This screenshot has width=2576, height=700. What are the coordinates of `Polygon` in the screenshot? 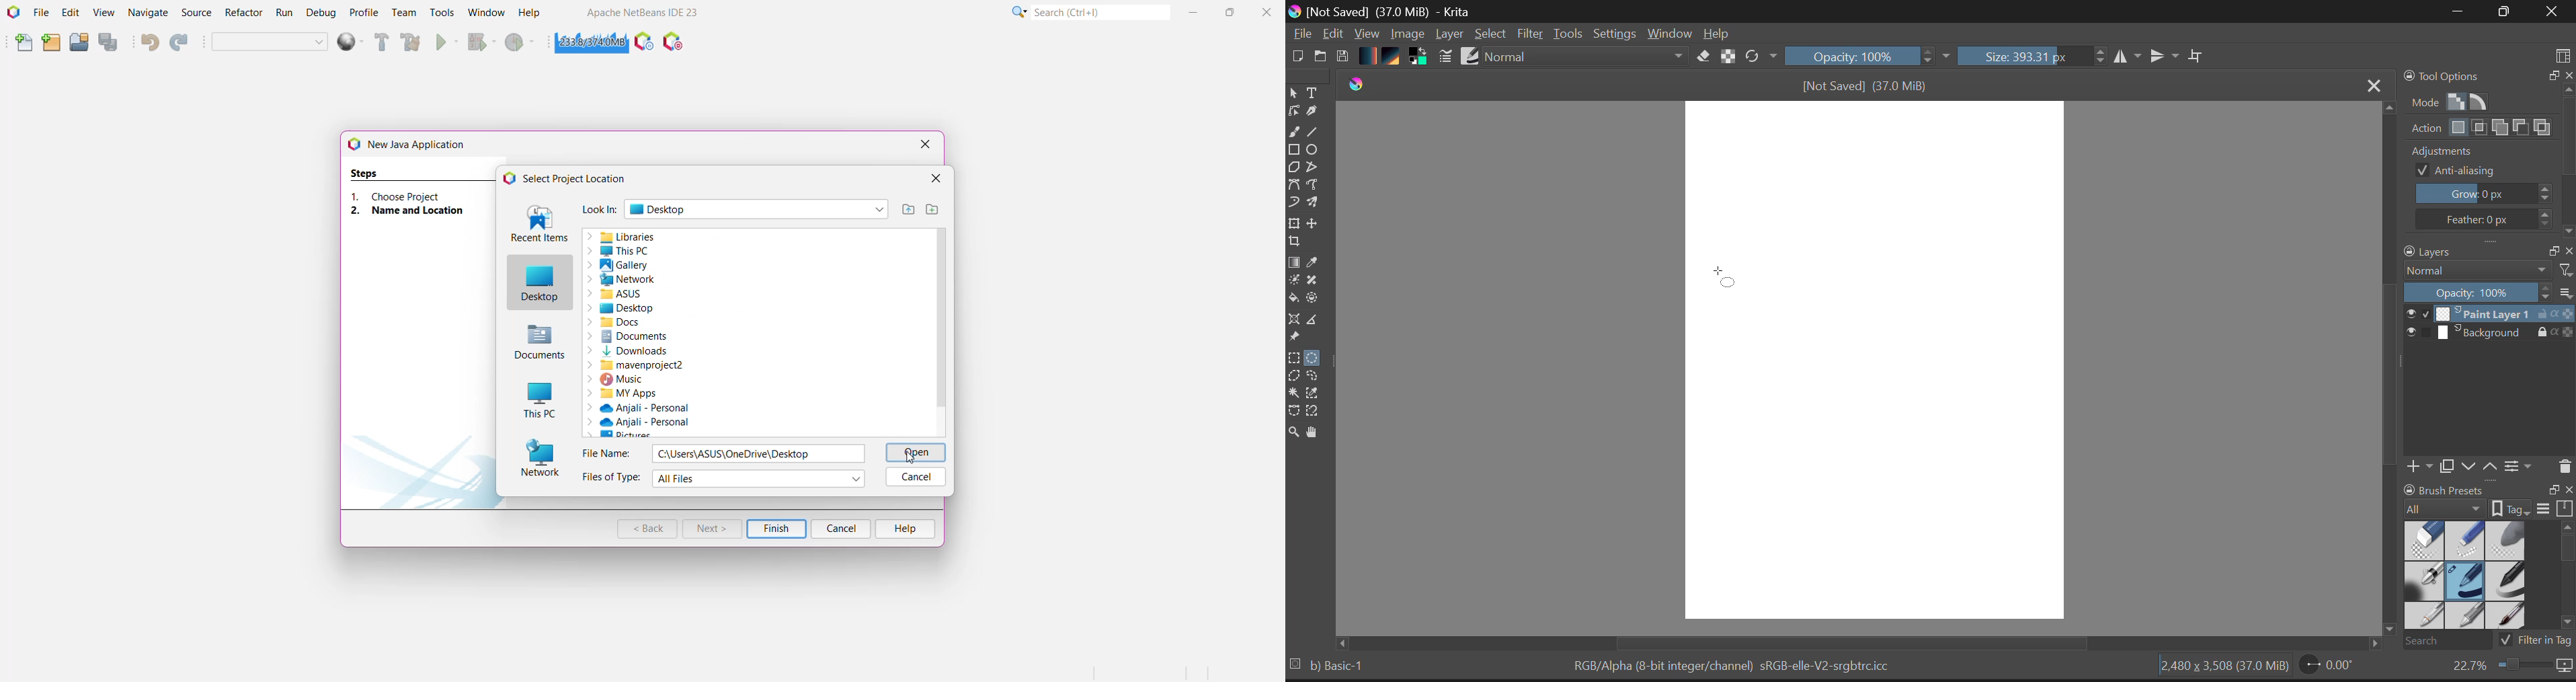 It's located at (1295, 170).